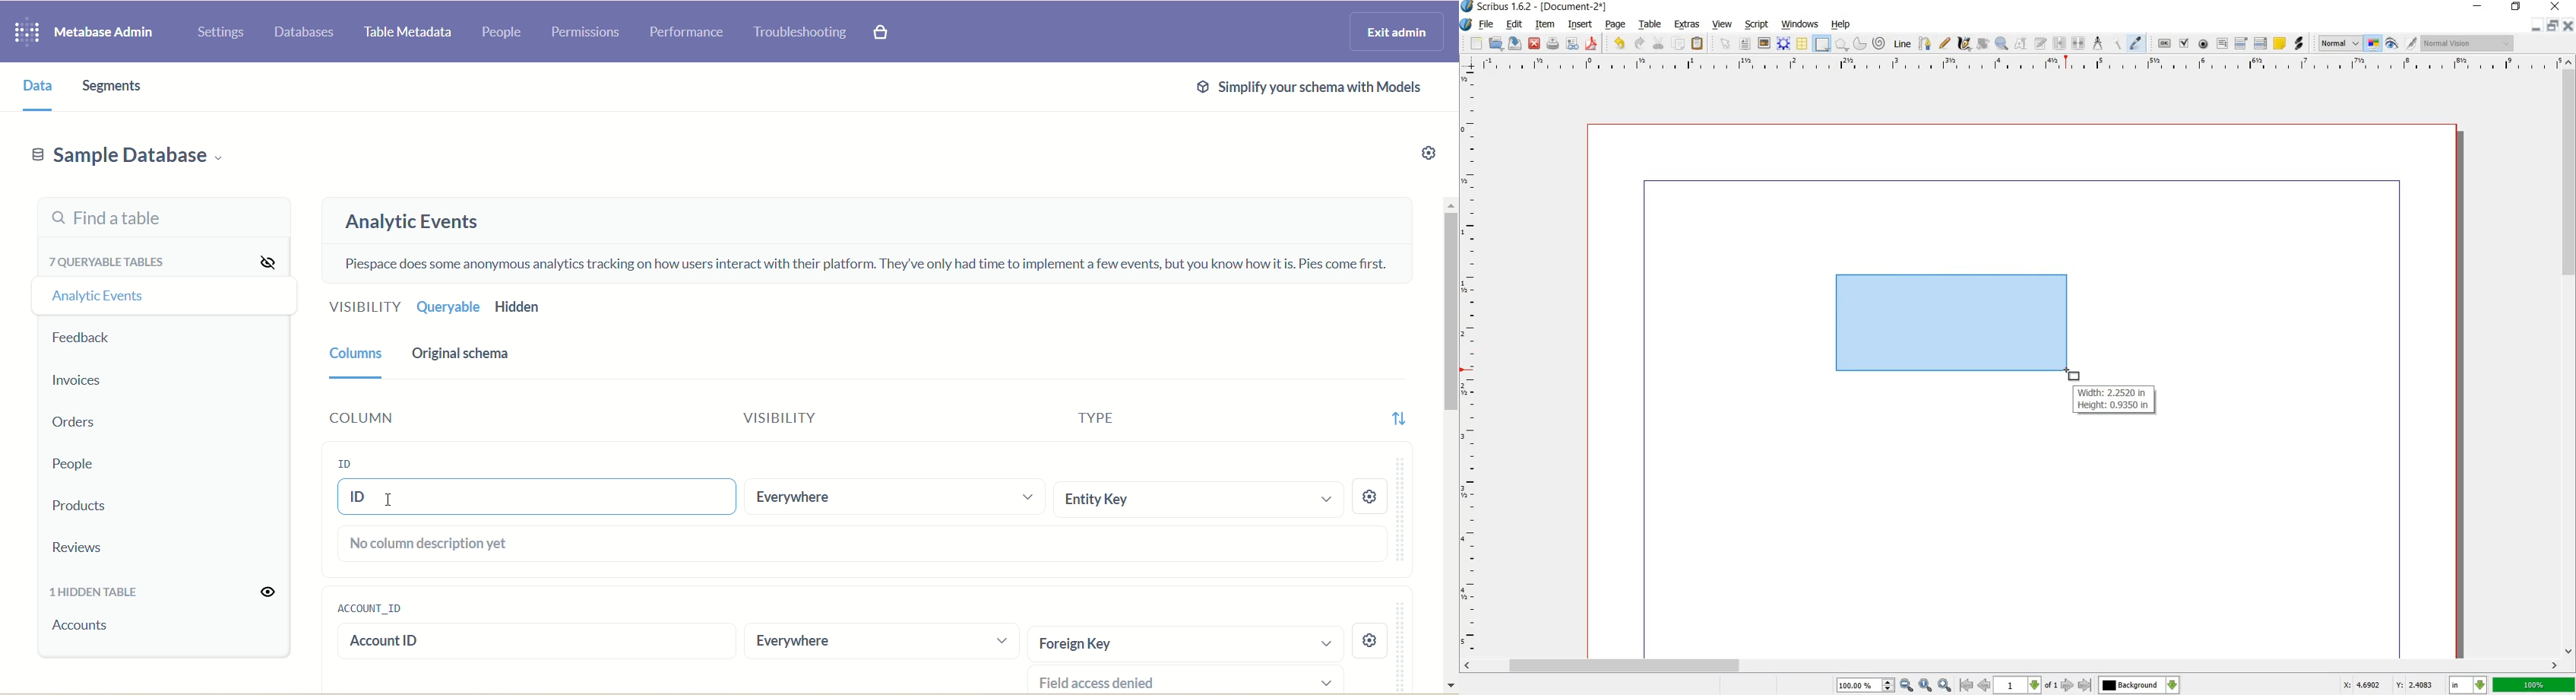 This screenshot has height=700, width=2576. Describe the element at coordinates (2080, 44) in the screenshot. I see `UNLINK TEXT FRAME` at that location.